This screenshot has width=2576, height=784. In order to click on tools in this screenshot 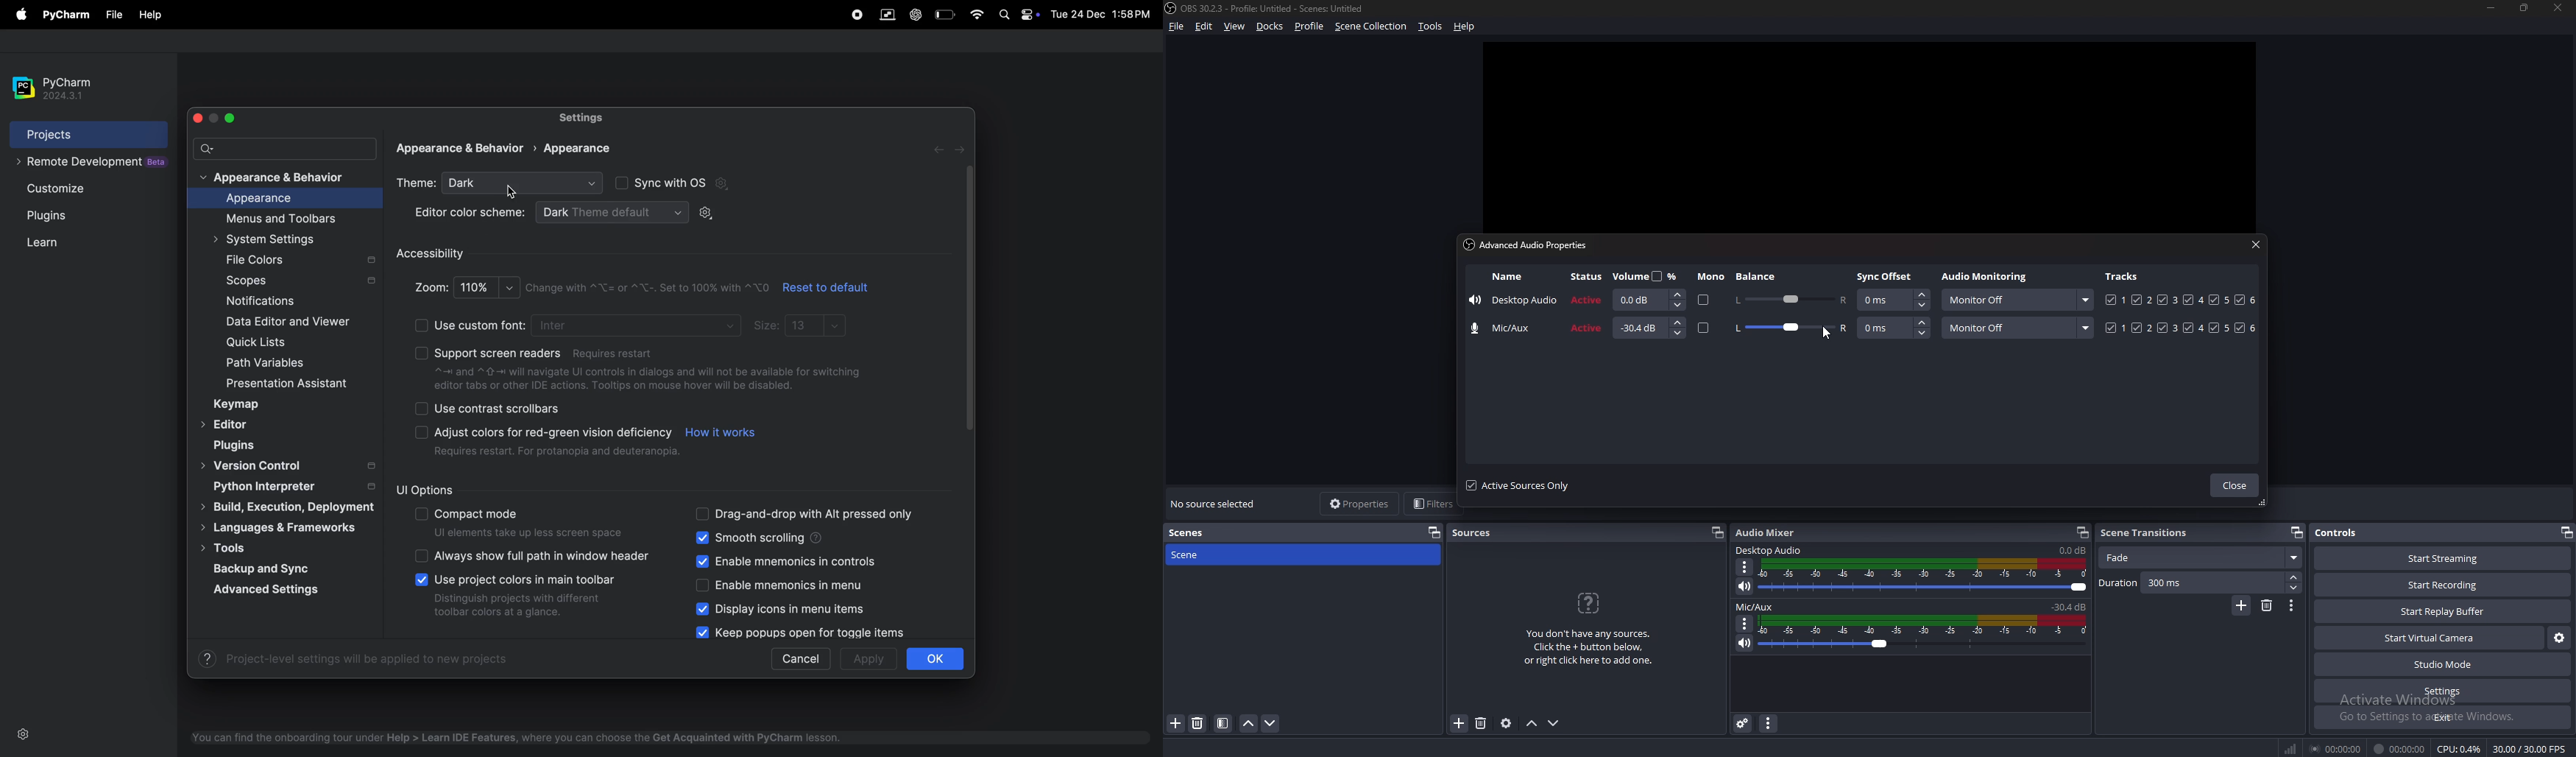, I will do `click(236, 550)`.